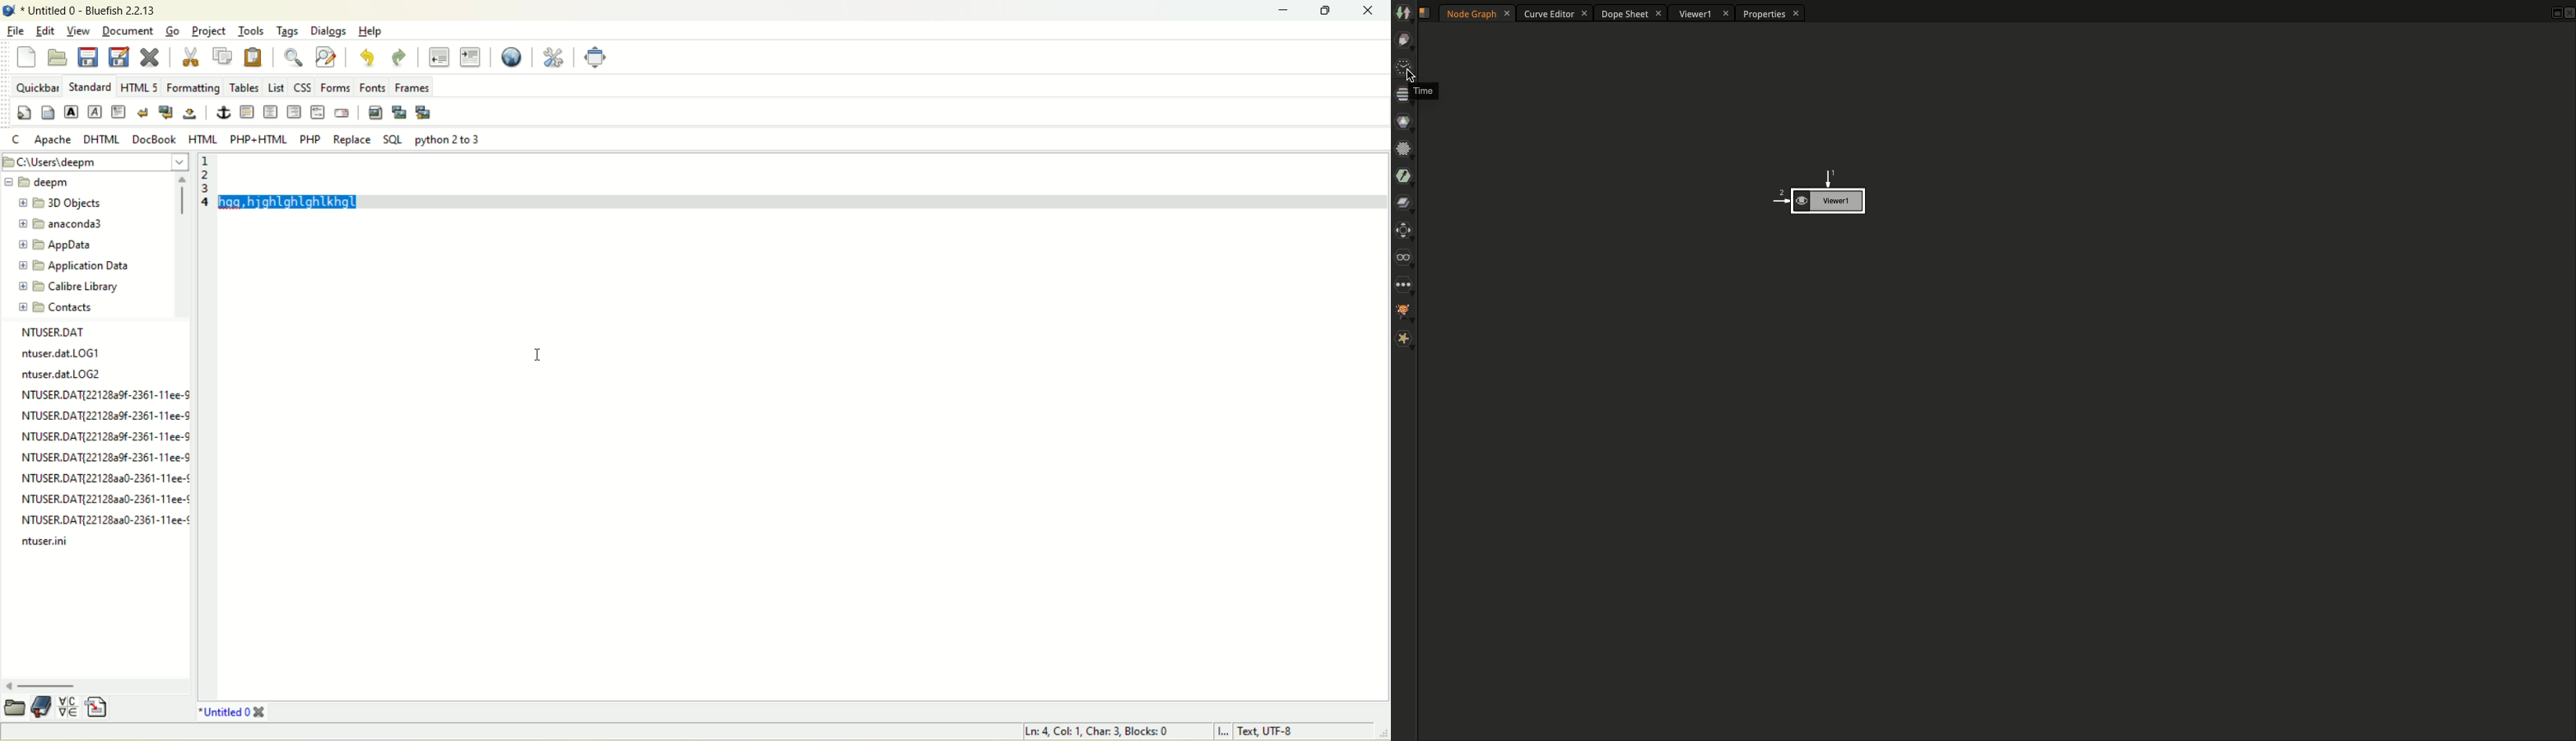 This screenshot has width=2576, height=756. I want to click on charmap, so click(69, 707).